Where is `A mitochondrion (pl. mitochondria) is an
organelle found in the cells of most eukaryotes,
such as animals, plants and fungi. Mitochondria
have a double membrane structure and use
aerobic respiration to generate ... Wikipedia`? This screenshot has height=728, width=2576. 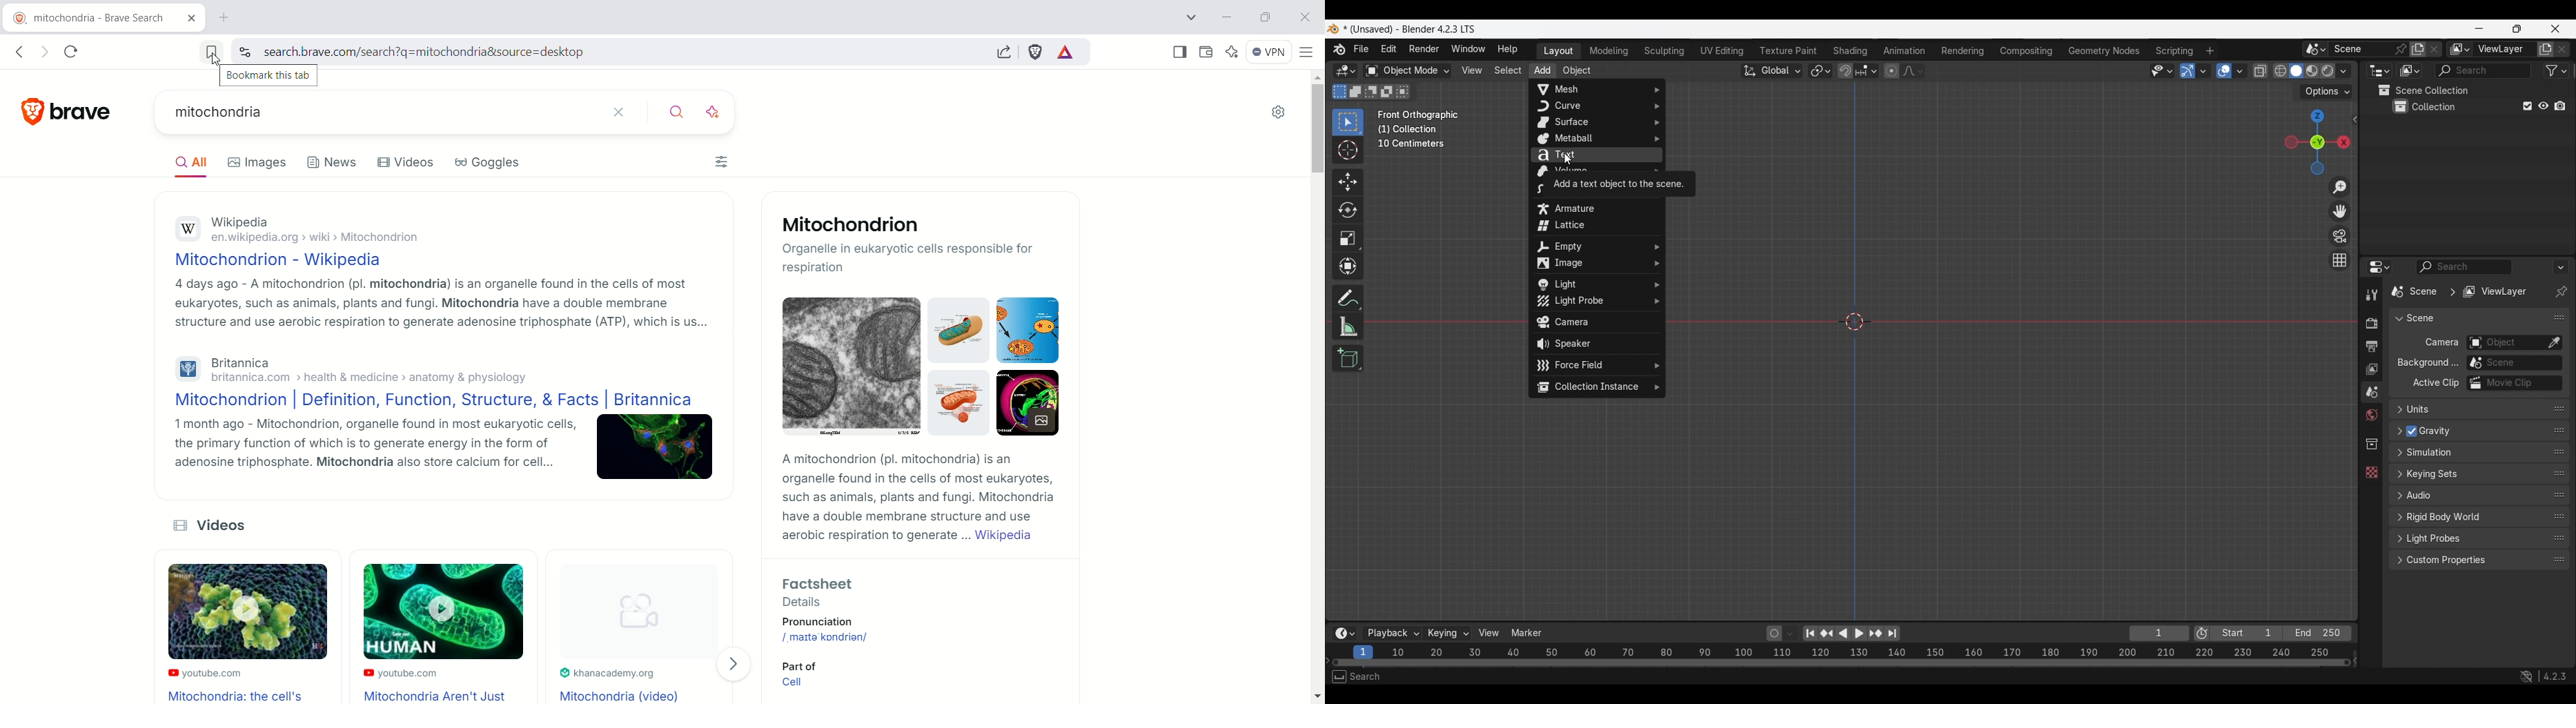 A mitochondrion (pl. mitochondria) is an
organelle found in the cells of most eukaryotes,
such as animals, plants and fungi. Mitochondria
have a double membrane structure and use
aerobic respiration to generate ... Wikipedia is located at coordinates (914, 499).